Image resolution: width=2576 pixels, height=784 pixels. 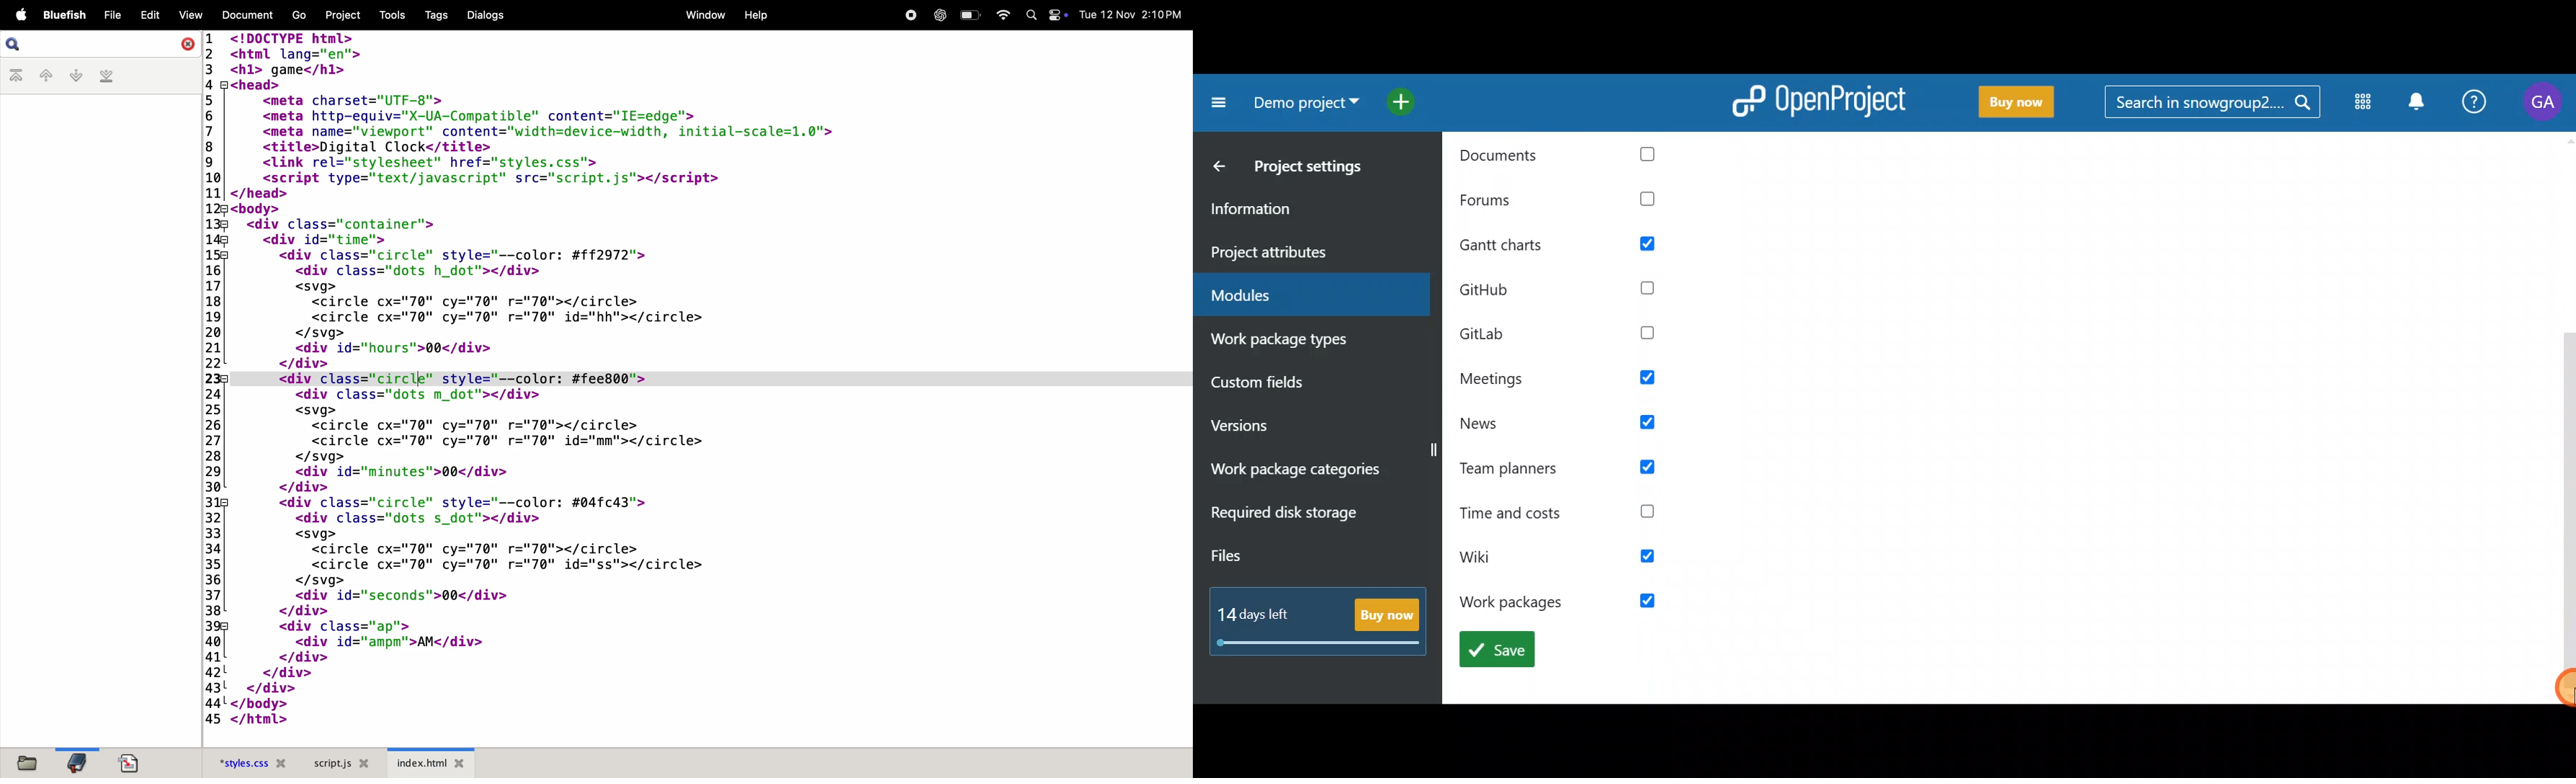 What do you see at coordinates (1033, 16) in the screenshot?
I see `Search` at bounding box center [1033, 16].